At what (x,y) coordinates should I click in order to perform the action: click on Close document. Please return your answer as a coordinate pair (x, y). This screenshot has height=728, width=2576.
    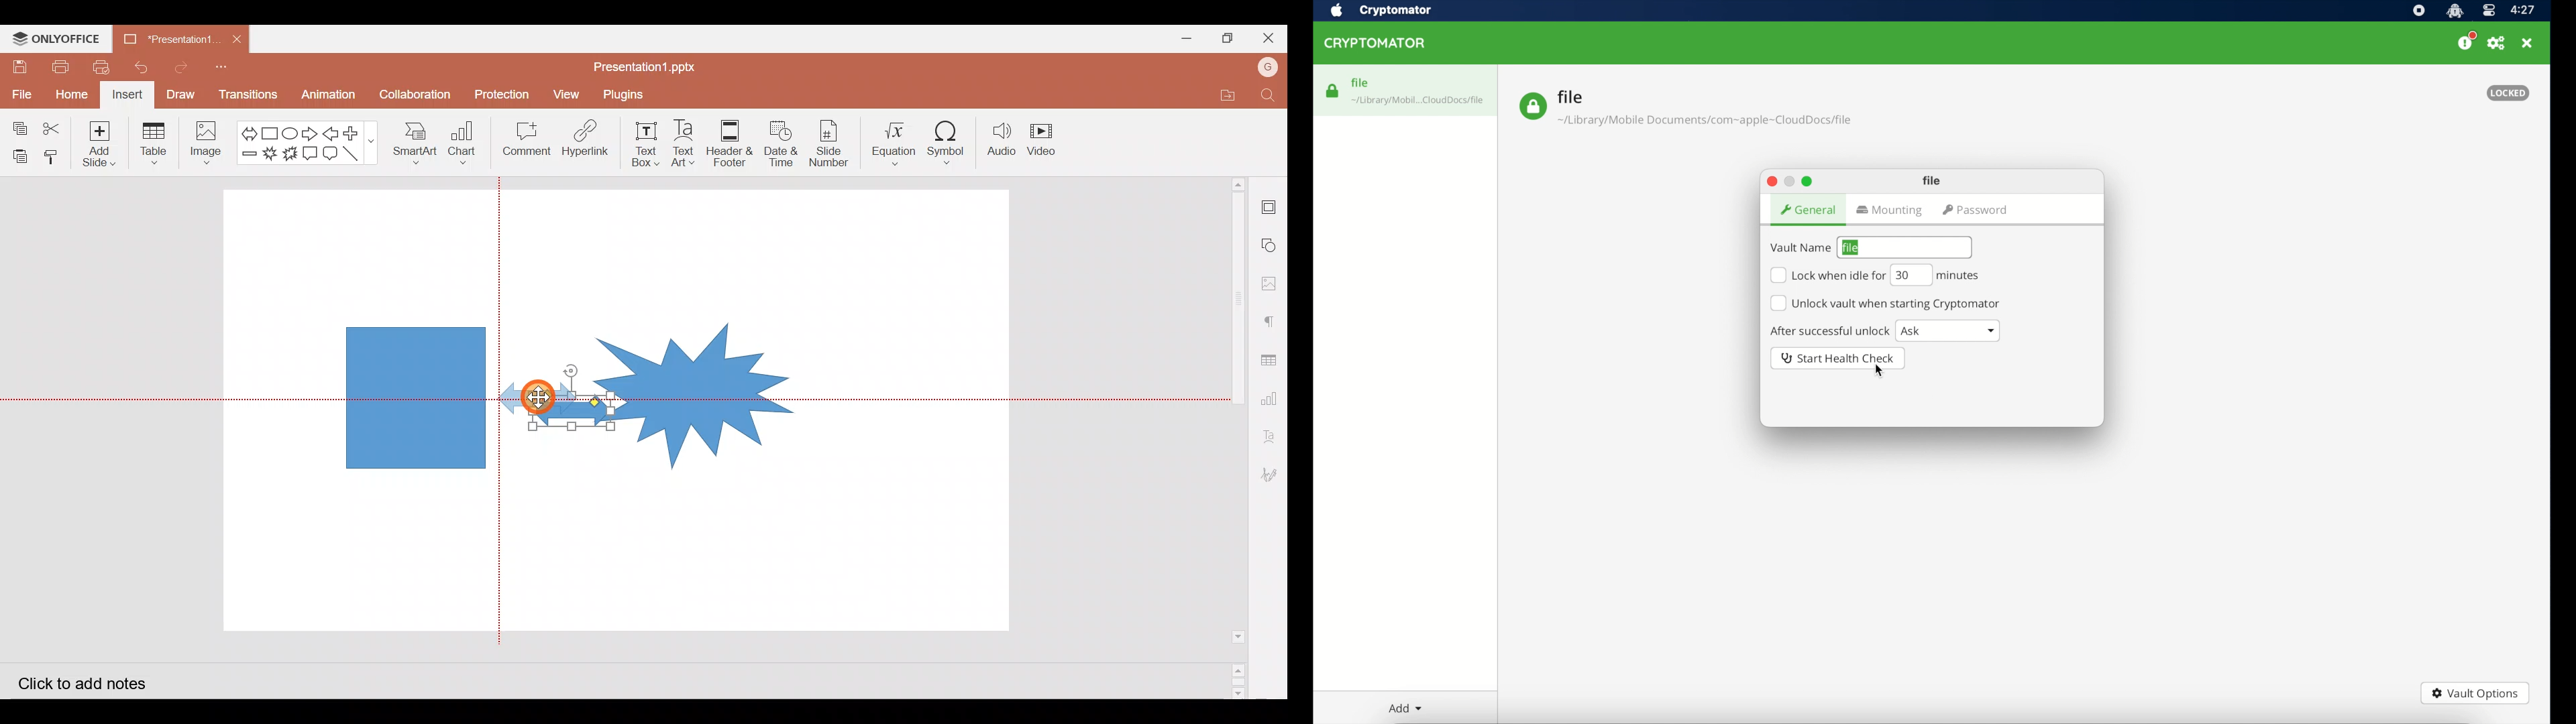
    Looking at the image, I should click on (241, 41).